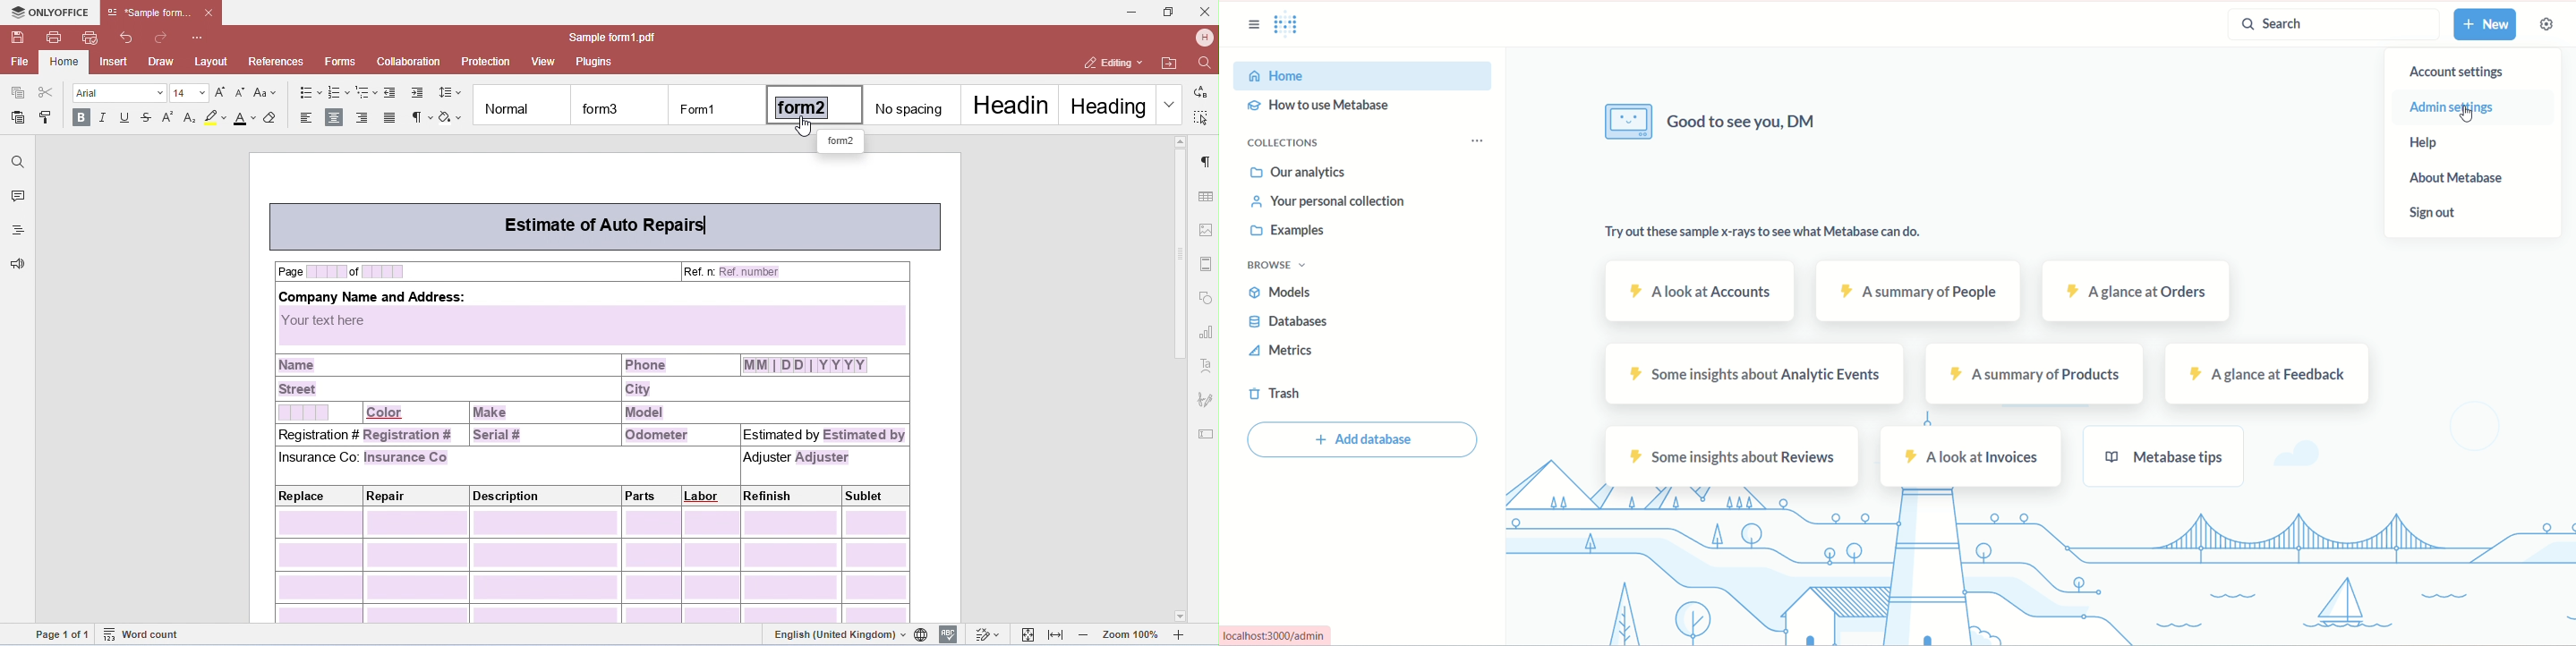 The image size is (2576, 672). Describe the element at coordinates (2459, 180) in the screenshot. I see `about metabase` at that location.